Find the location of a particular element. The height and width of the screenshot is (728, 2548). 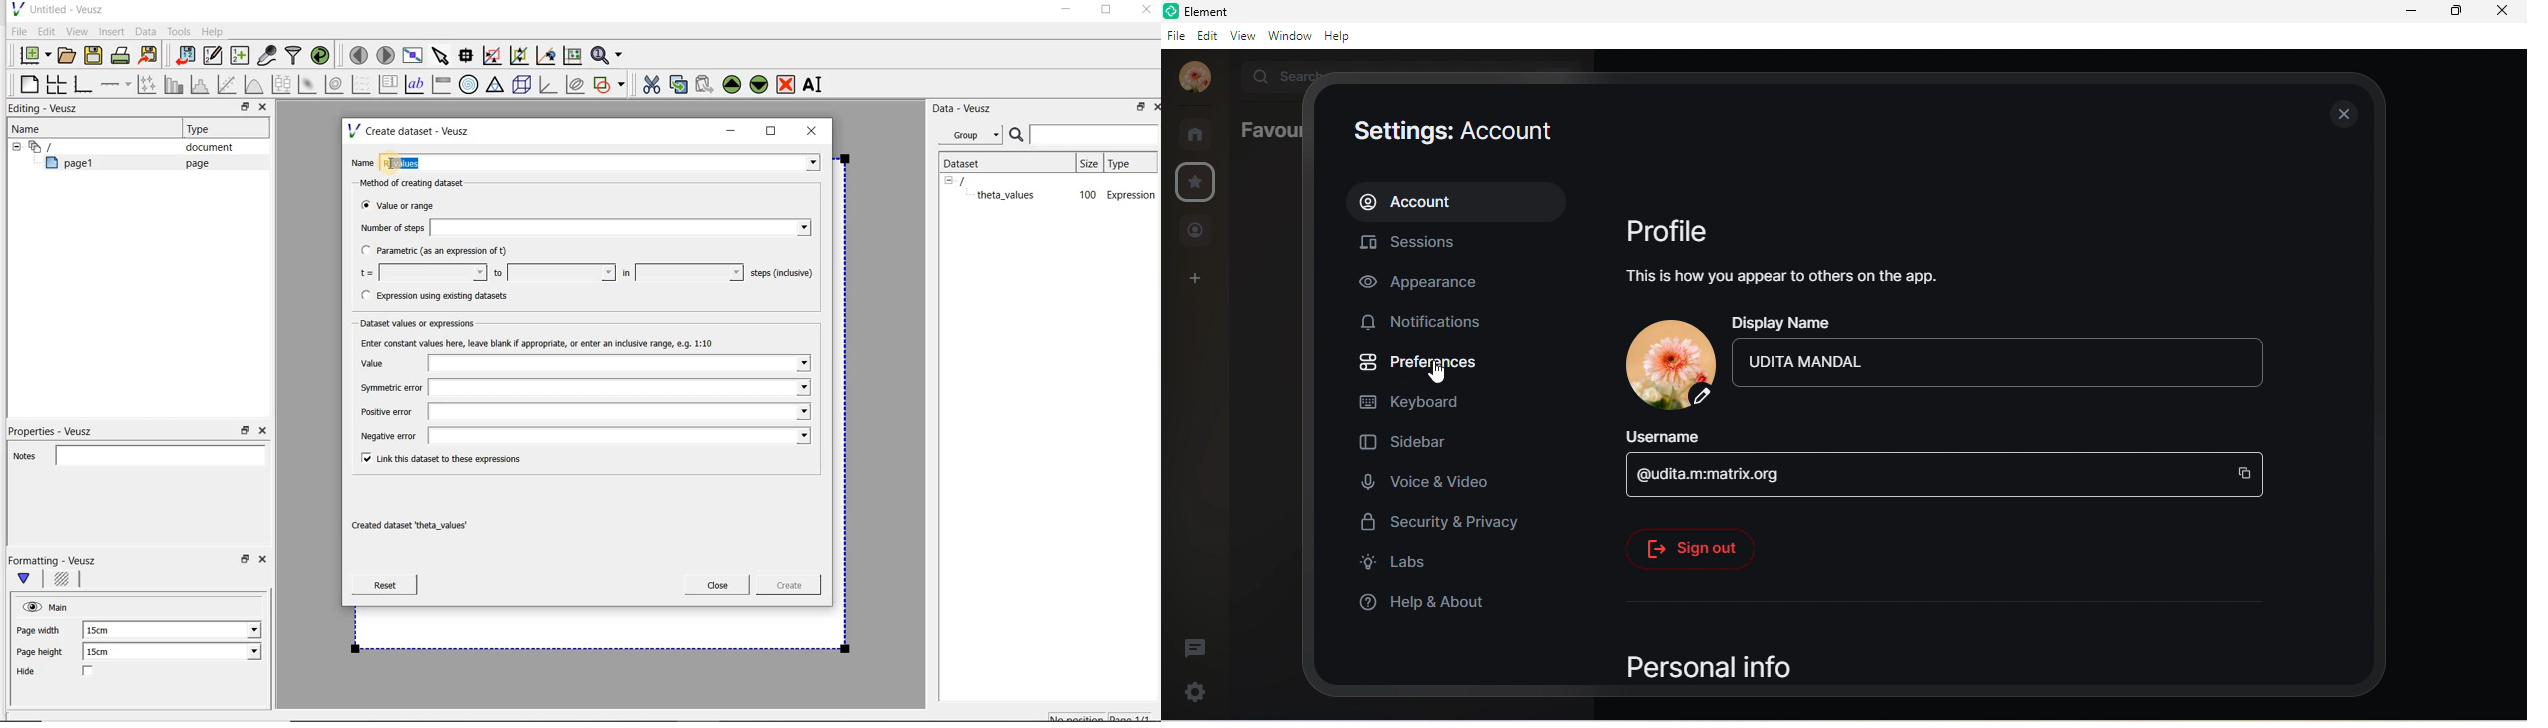

display name is located at coordinates (1794, 325).